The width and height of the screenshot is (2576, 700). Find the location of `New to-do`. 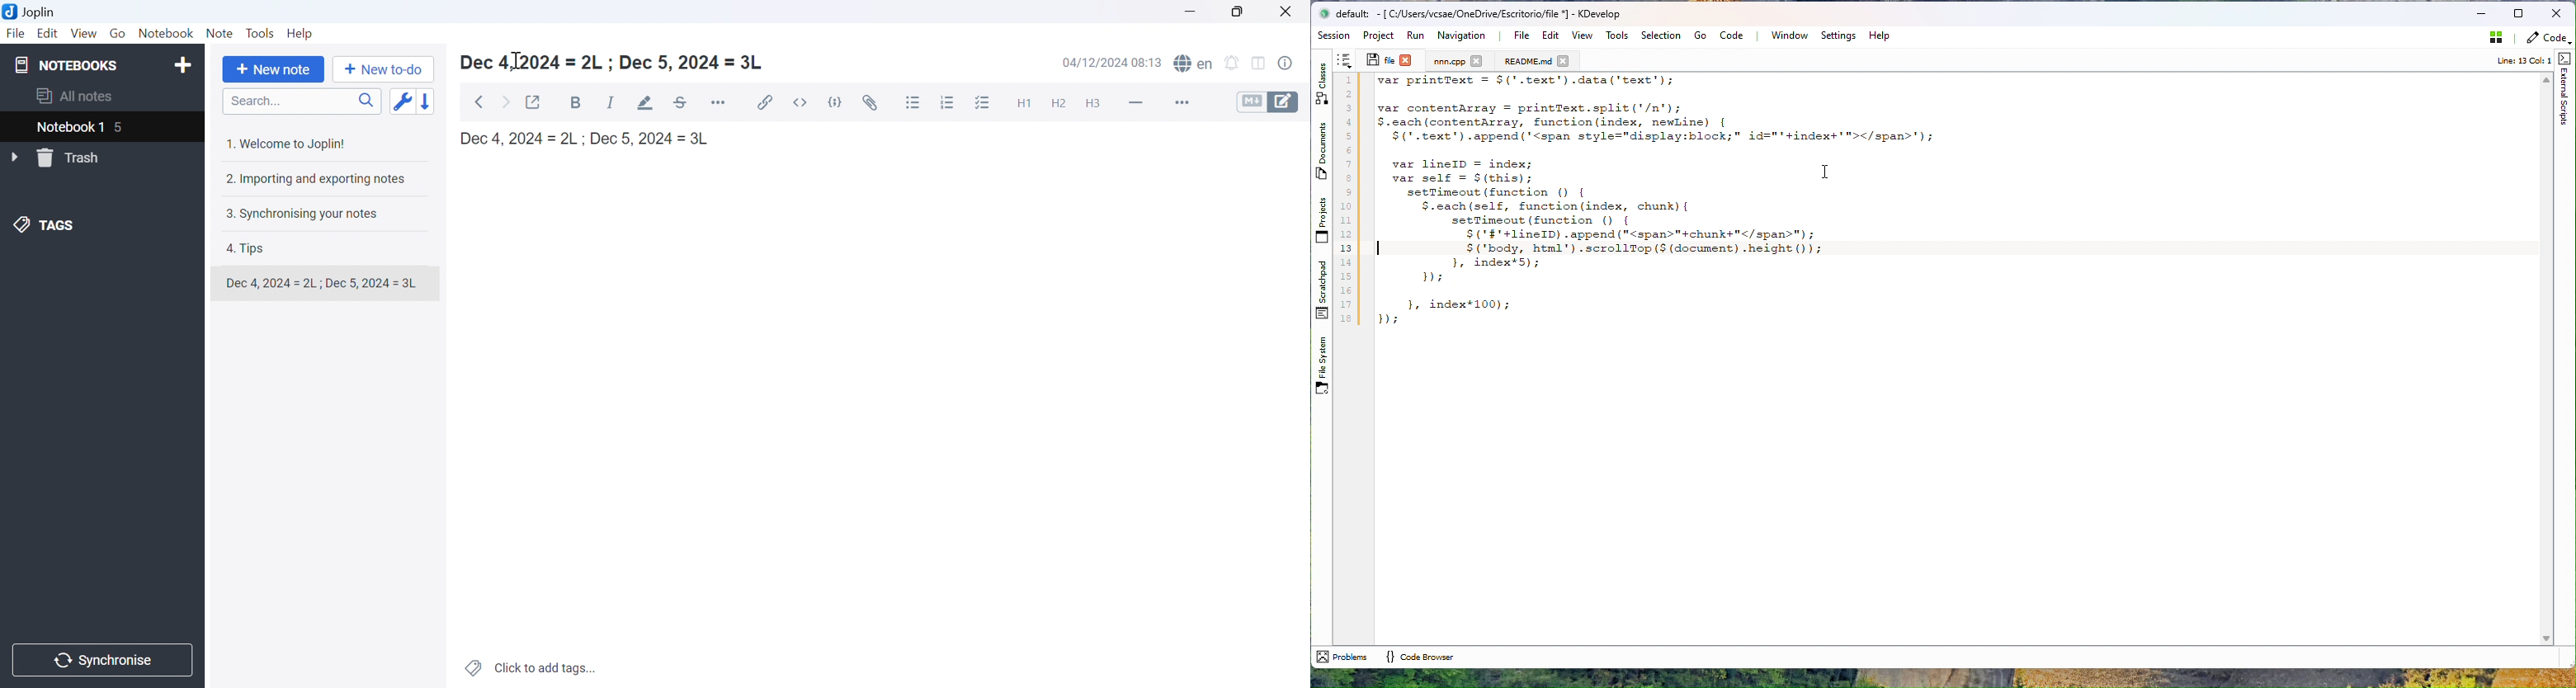

New to-do is located at coordinates (383, 71).